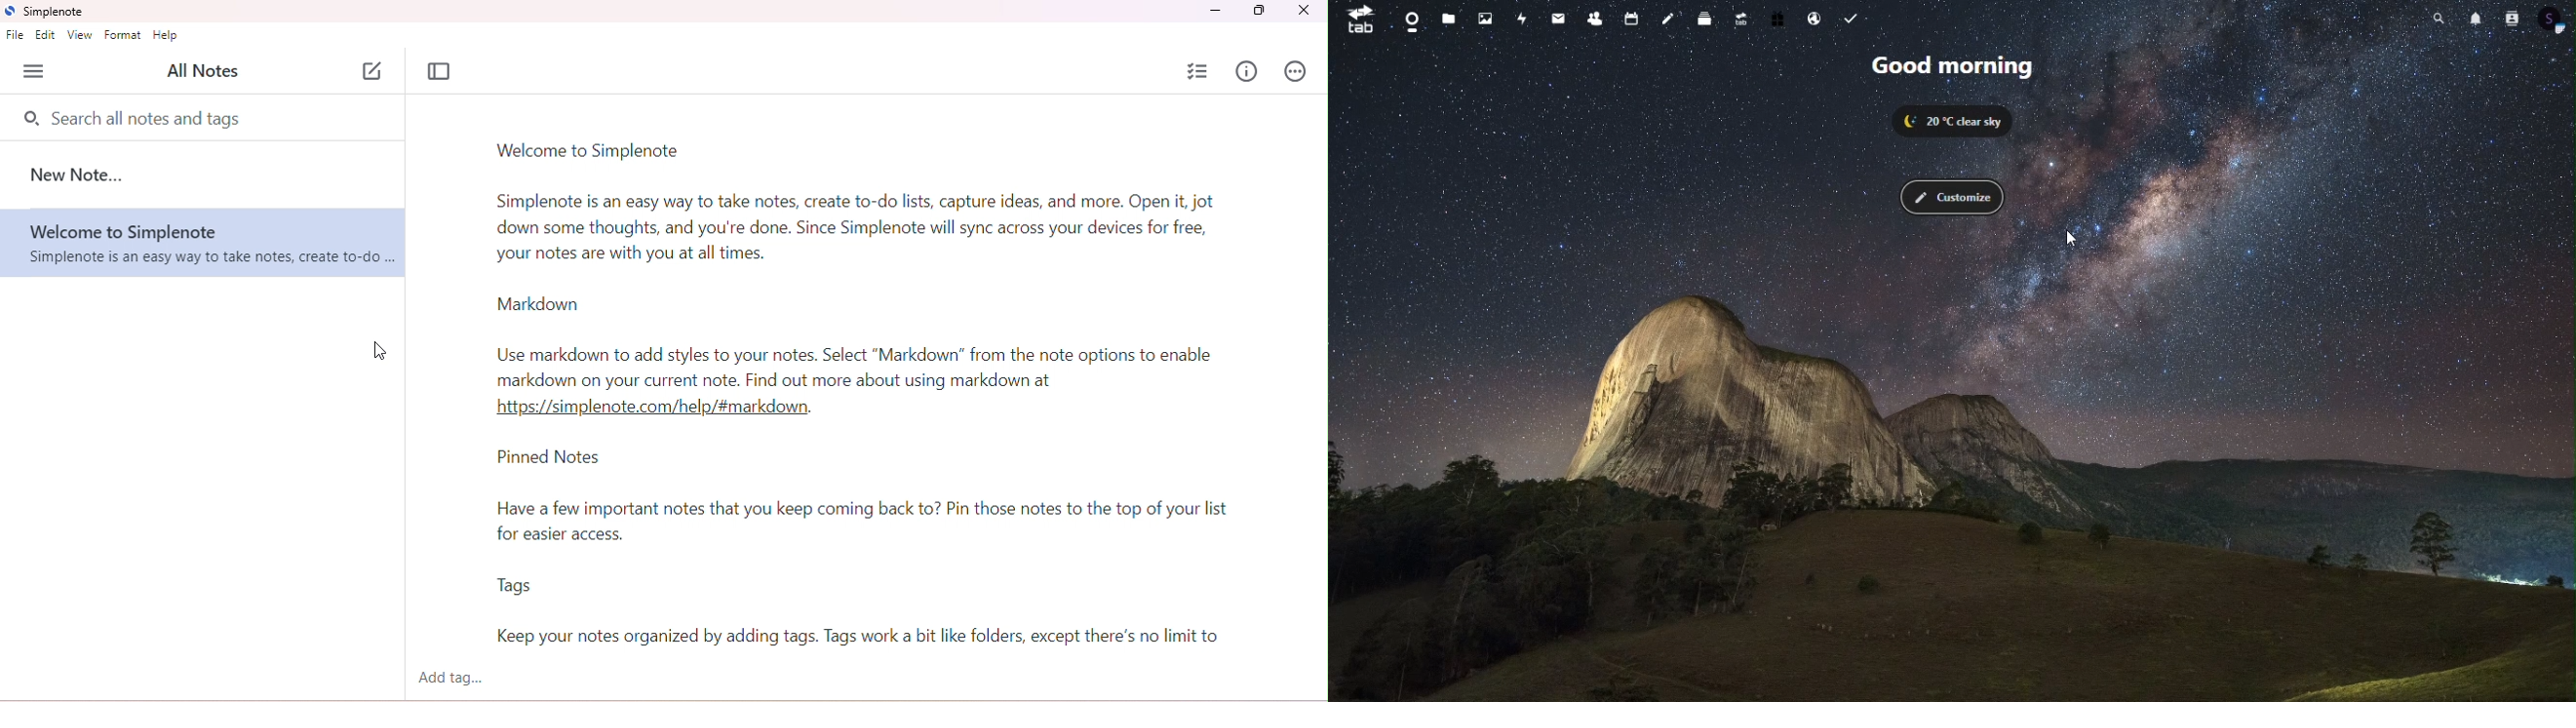 The height and width of the screenshot is (728, 2576). What do you see at coordinates (1815, 20) in the screenshot?
I see `mail hosting` at bounding box center [1815, 20].